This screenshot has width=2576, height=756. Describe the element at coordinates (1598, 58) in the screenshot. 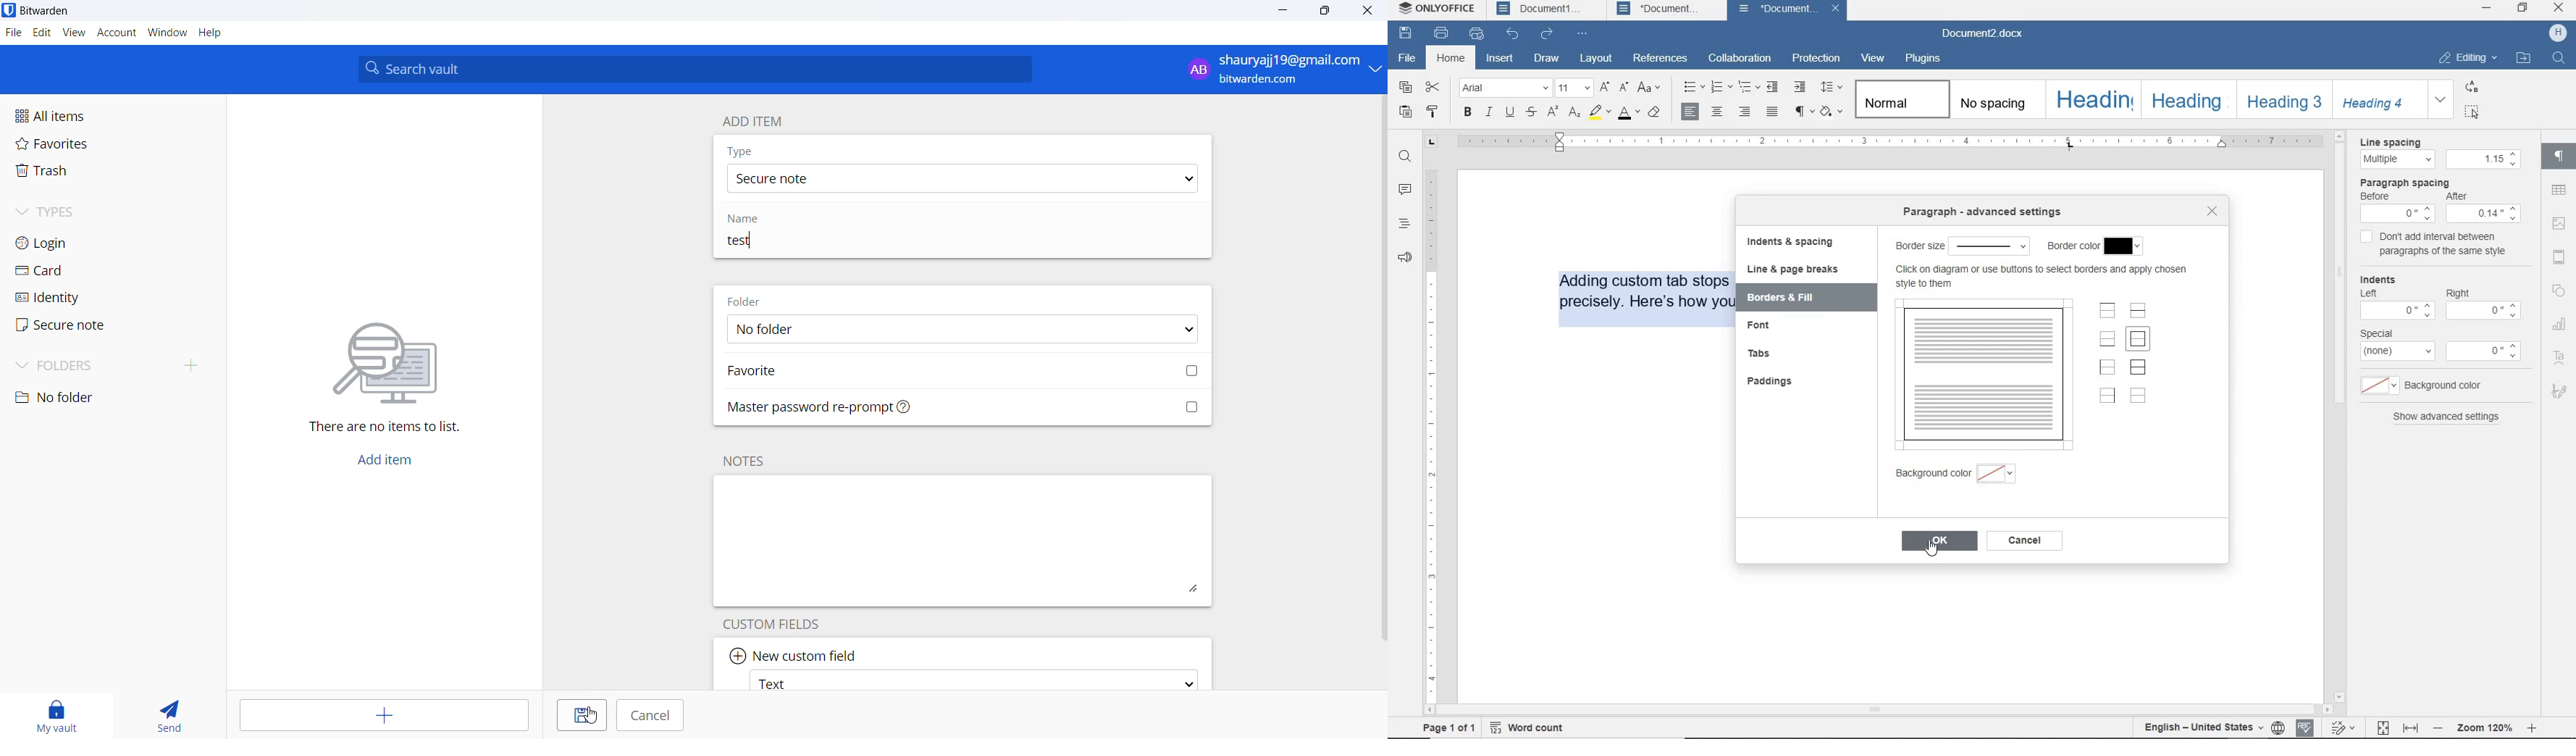

I see `layout` at that location.